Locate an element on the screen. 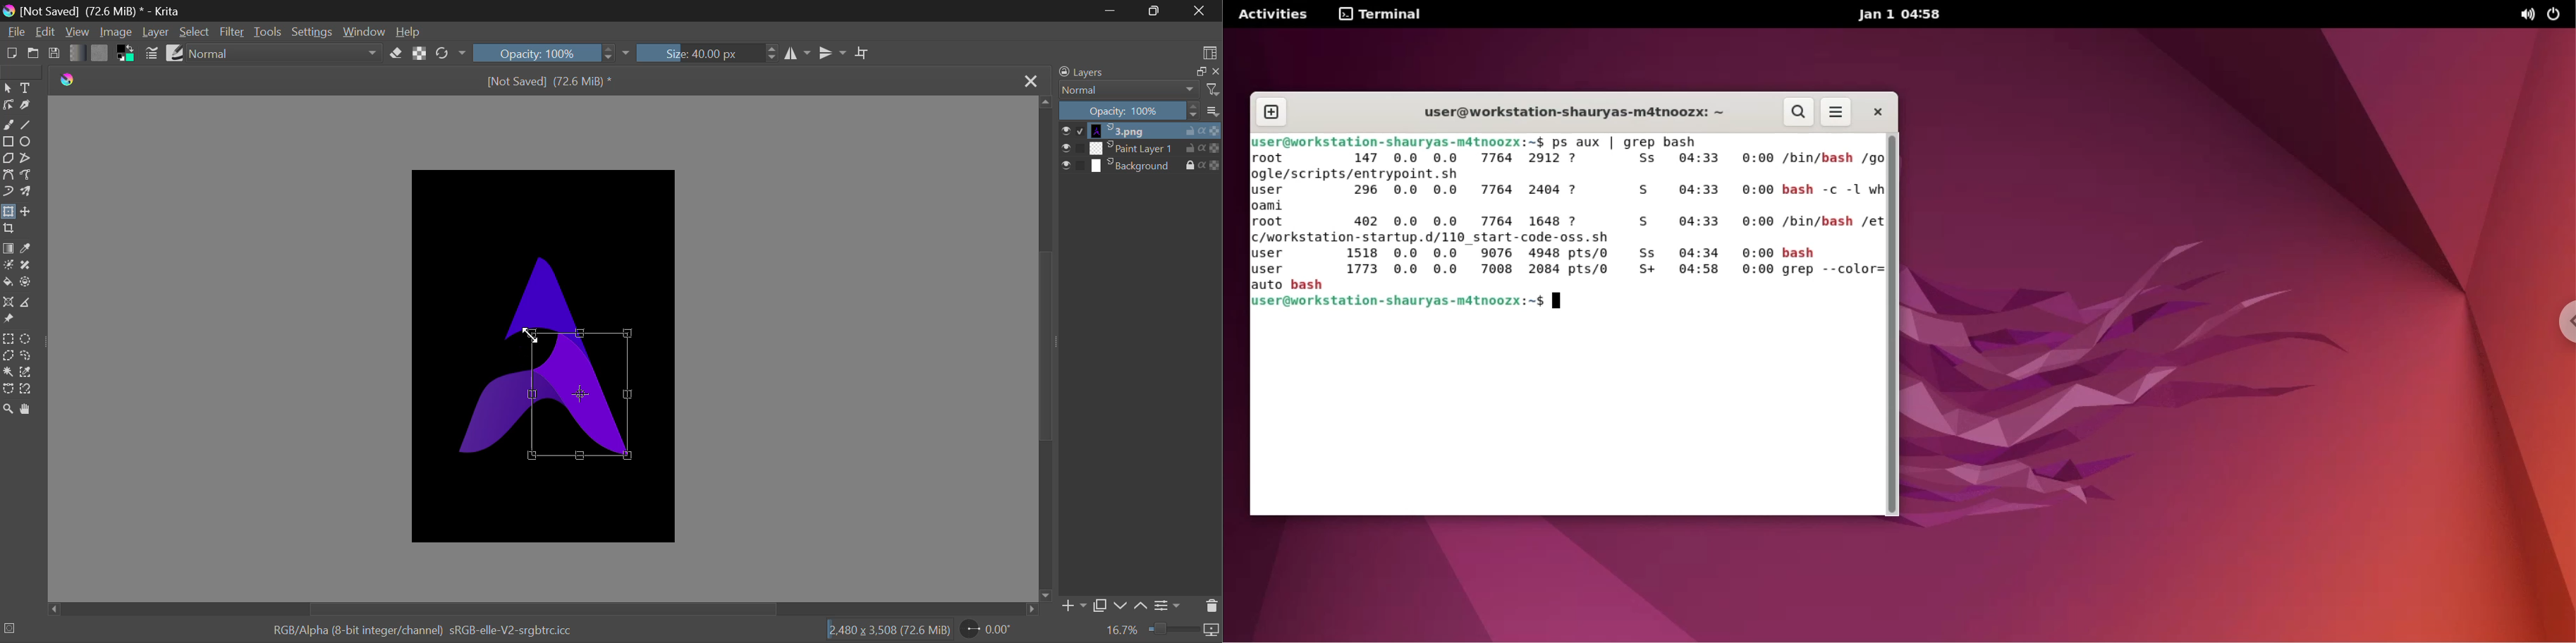 The width and height of the screenshot is (2576, 644). Restore Down is located at coordinates (1112, 11).